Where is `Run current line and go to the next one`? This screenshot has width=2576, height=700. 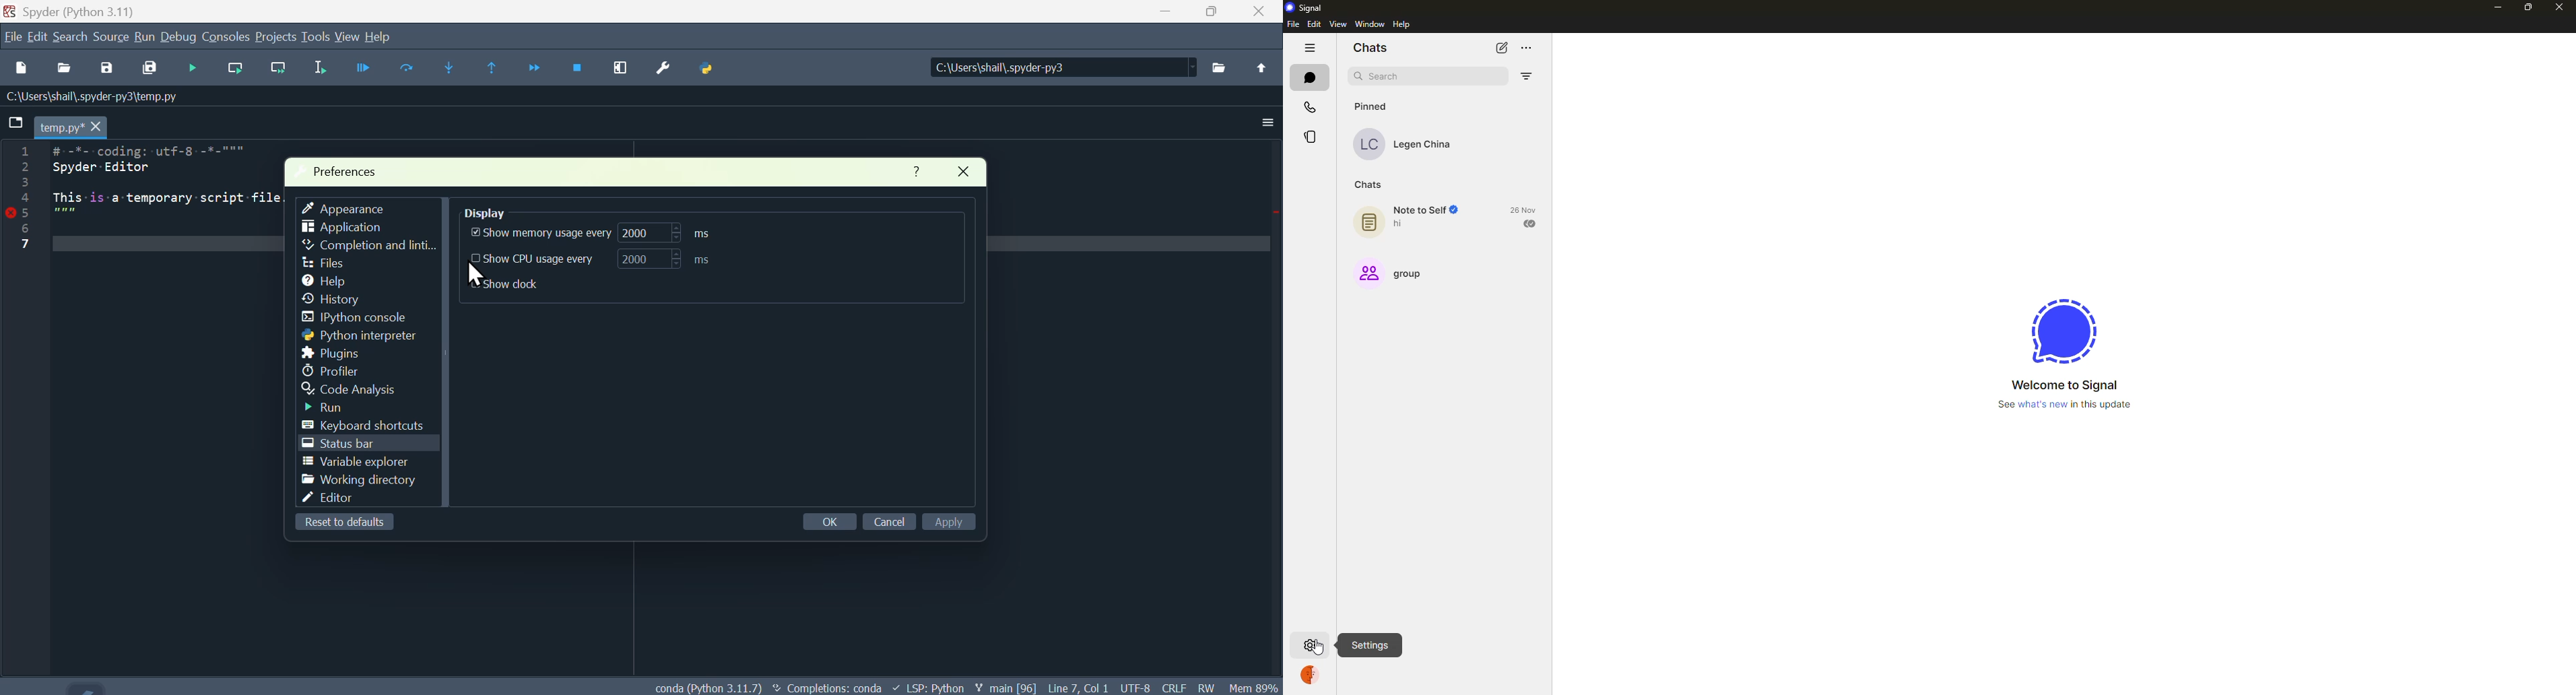 Run current line and go to the next one is located at coordinates (279, 65).